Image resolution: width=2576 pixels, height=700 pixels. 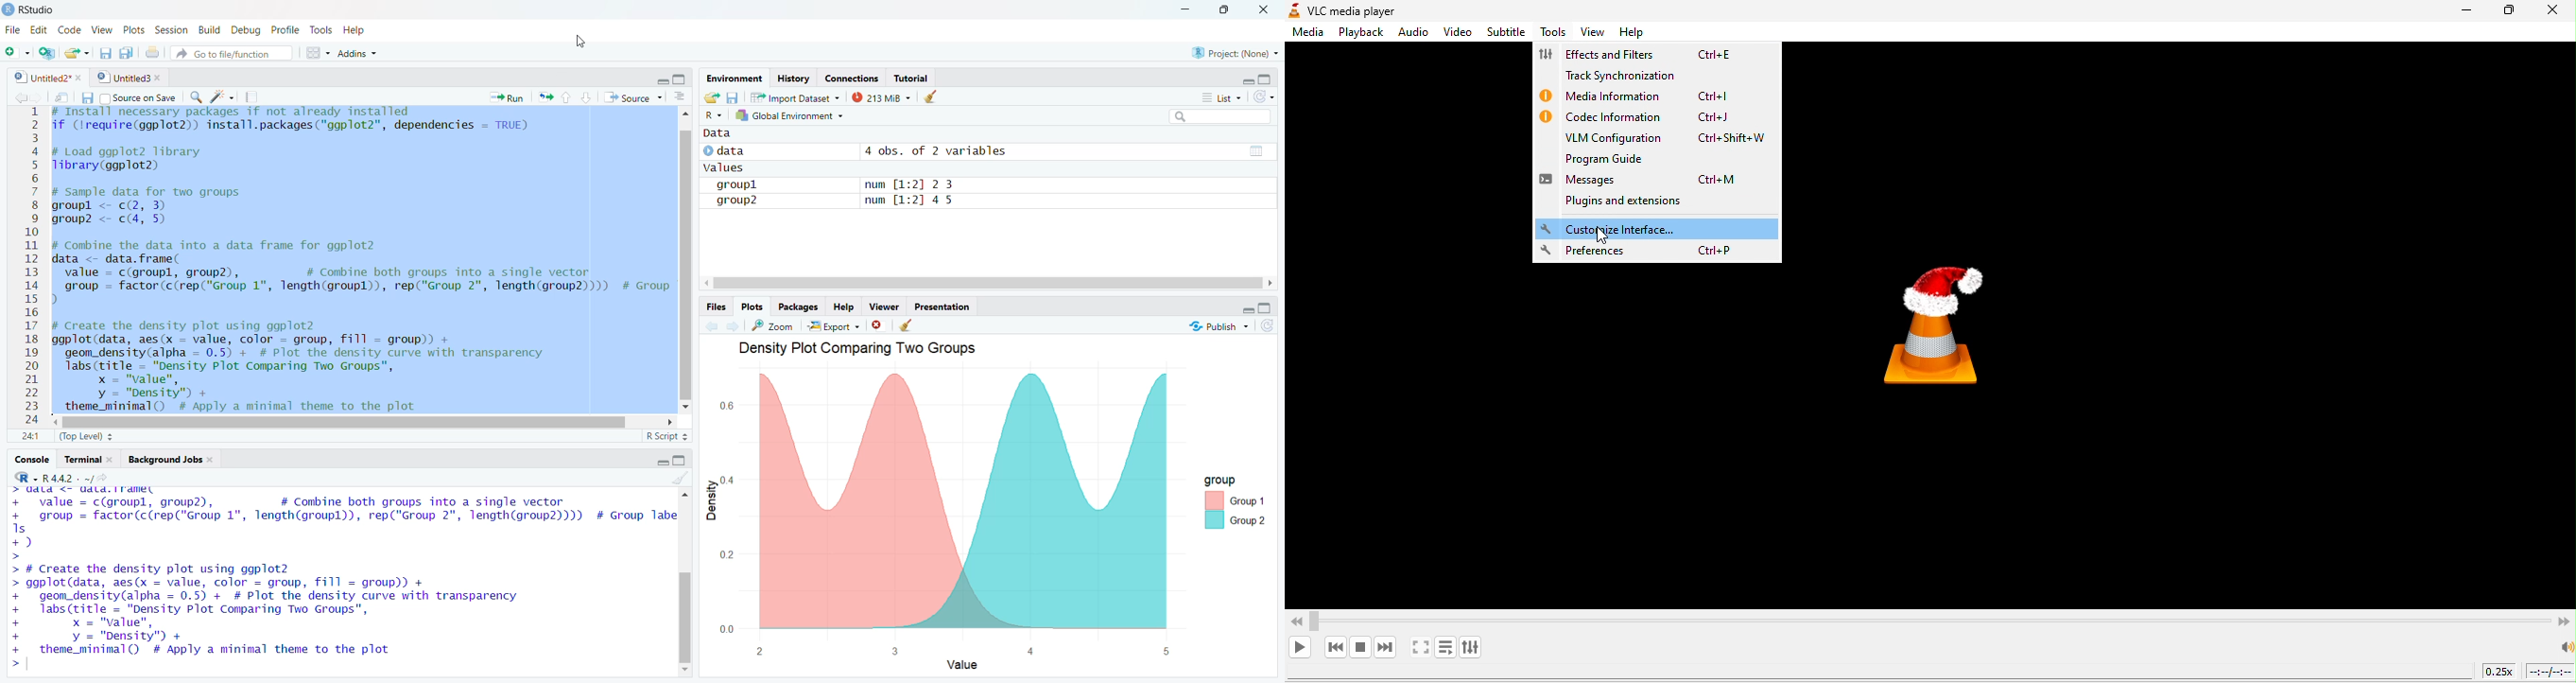 I want to click on R .R.4.4.2, so click(x=52, y=477).